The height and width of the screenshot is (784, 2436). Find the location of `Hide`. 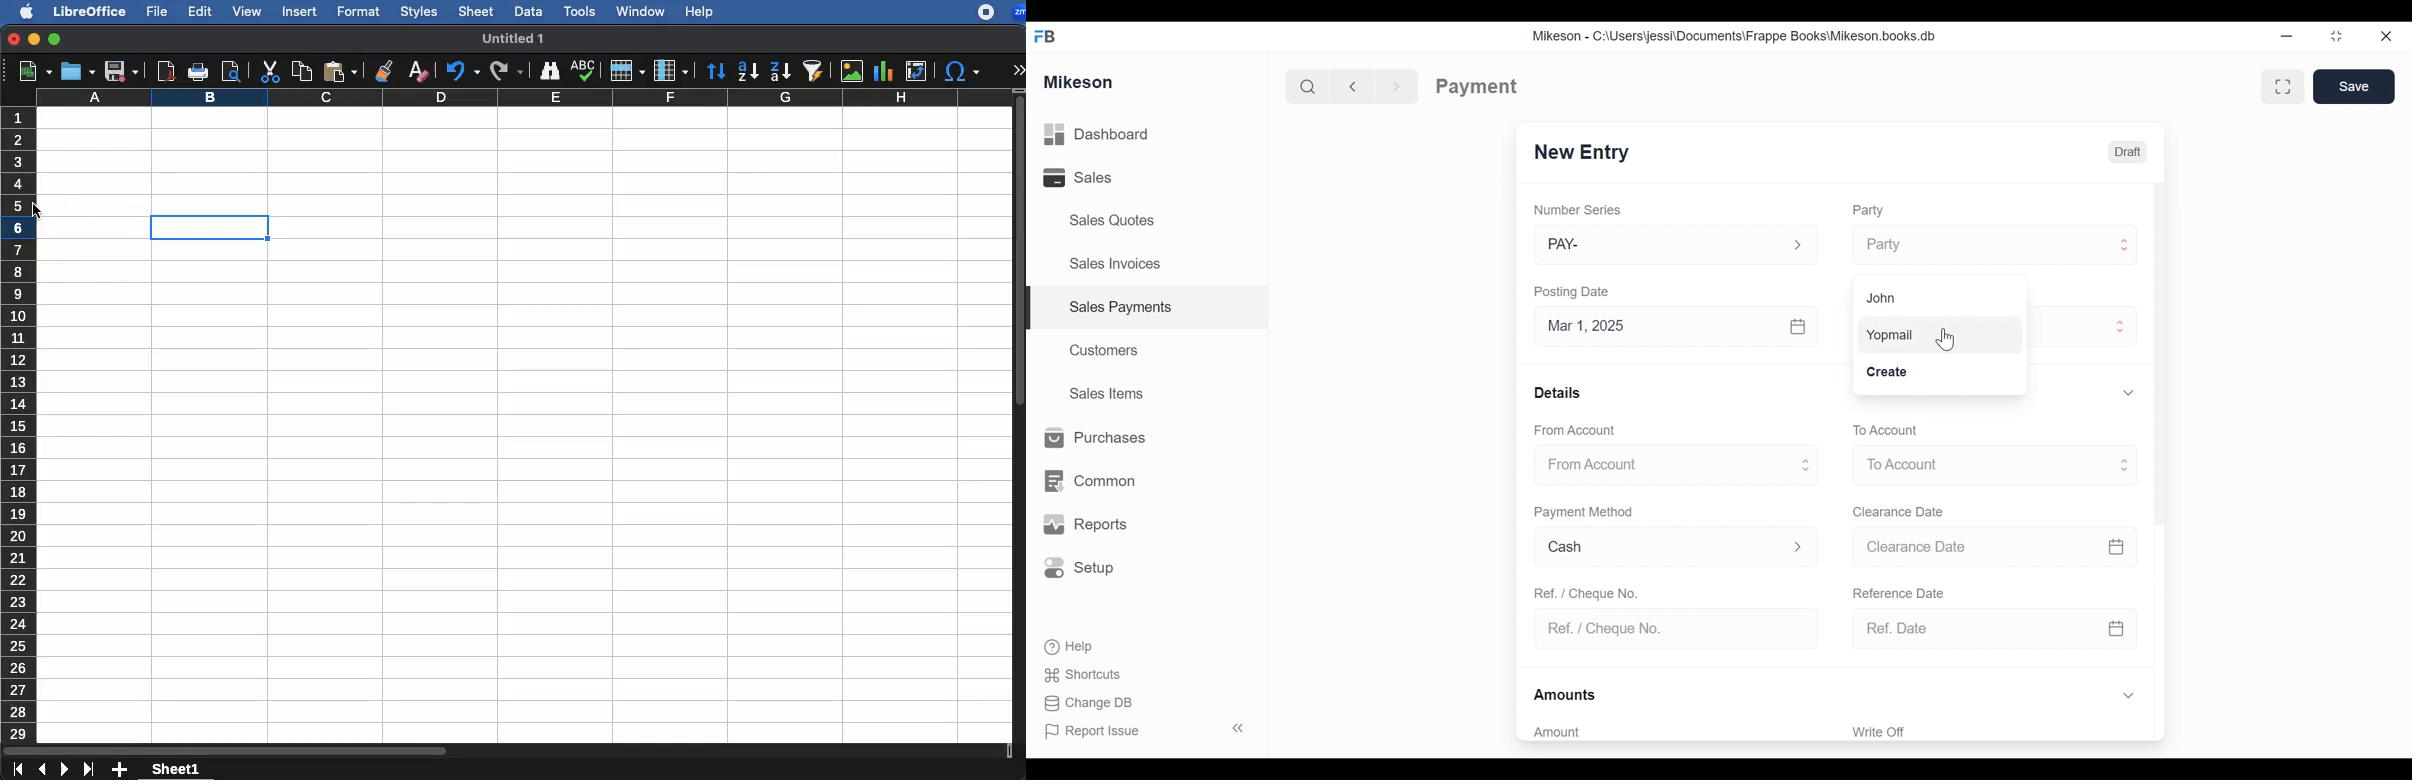

Hide is located at coordinates (2128, 391).